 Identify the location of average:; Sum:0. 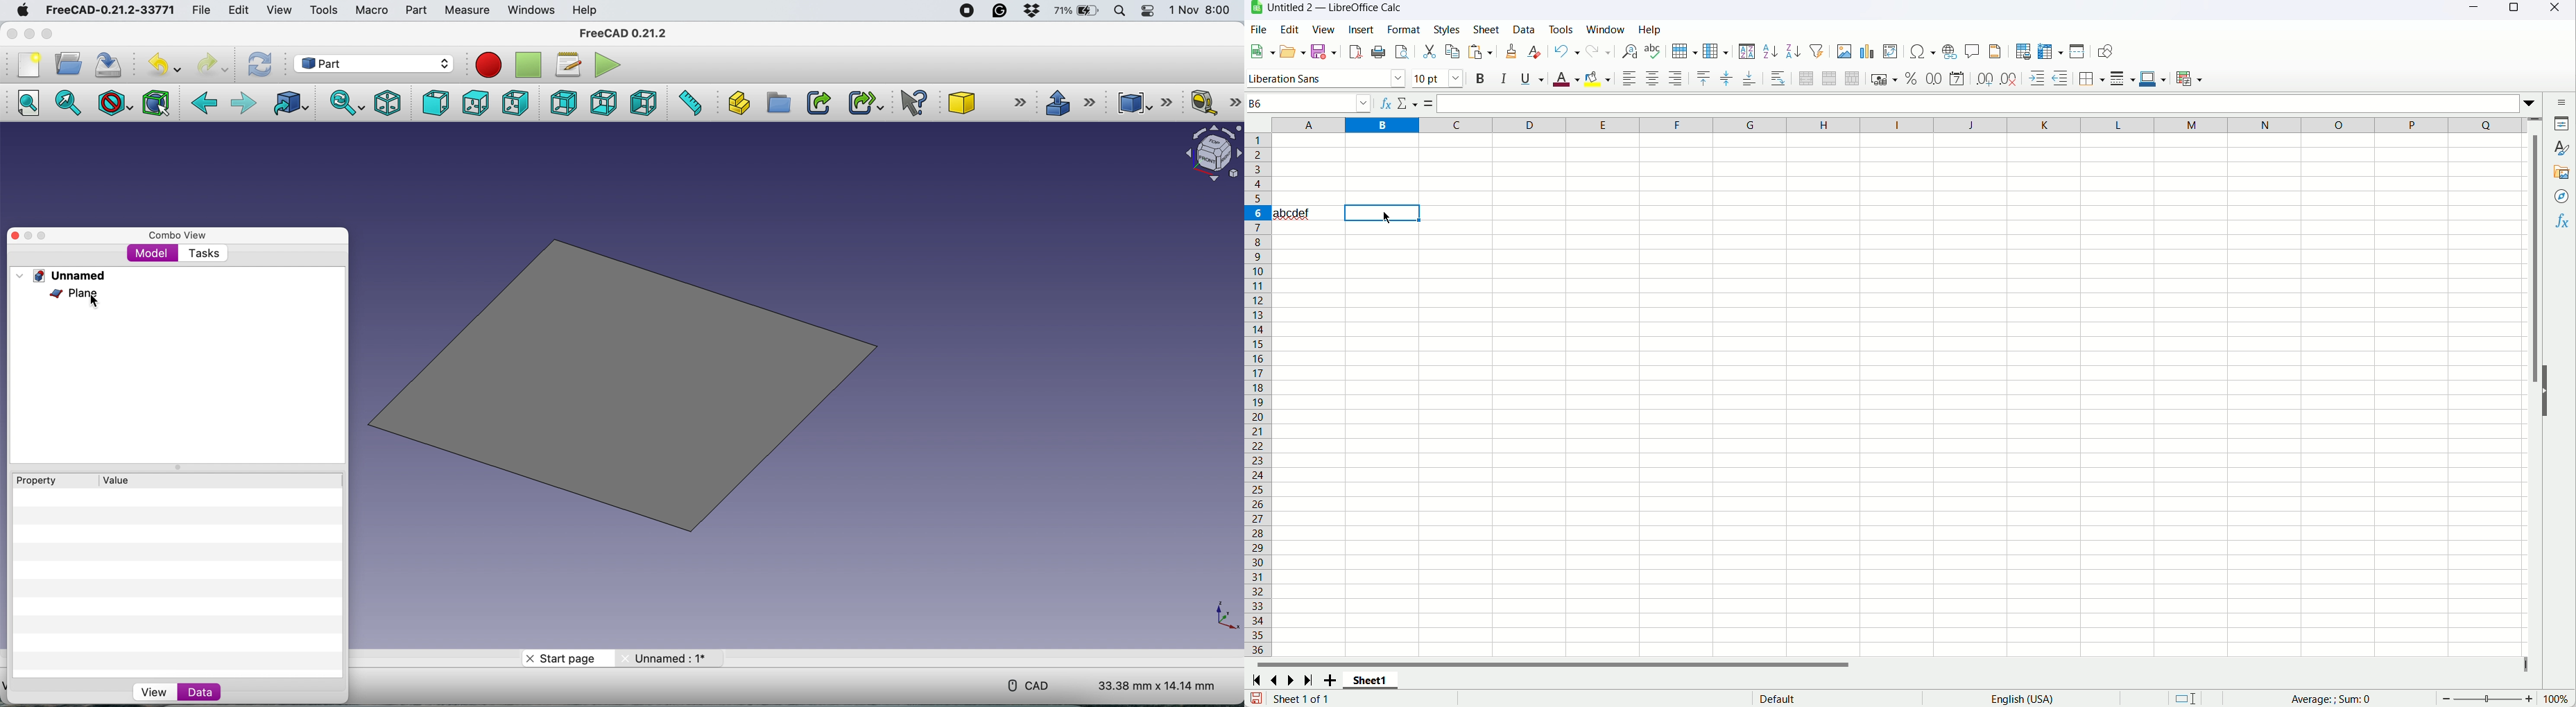
(2332, 699).